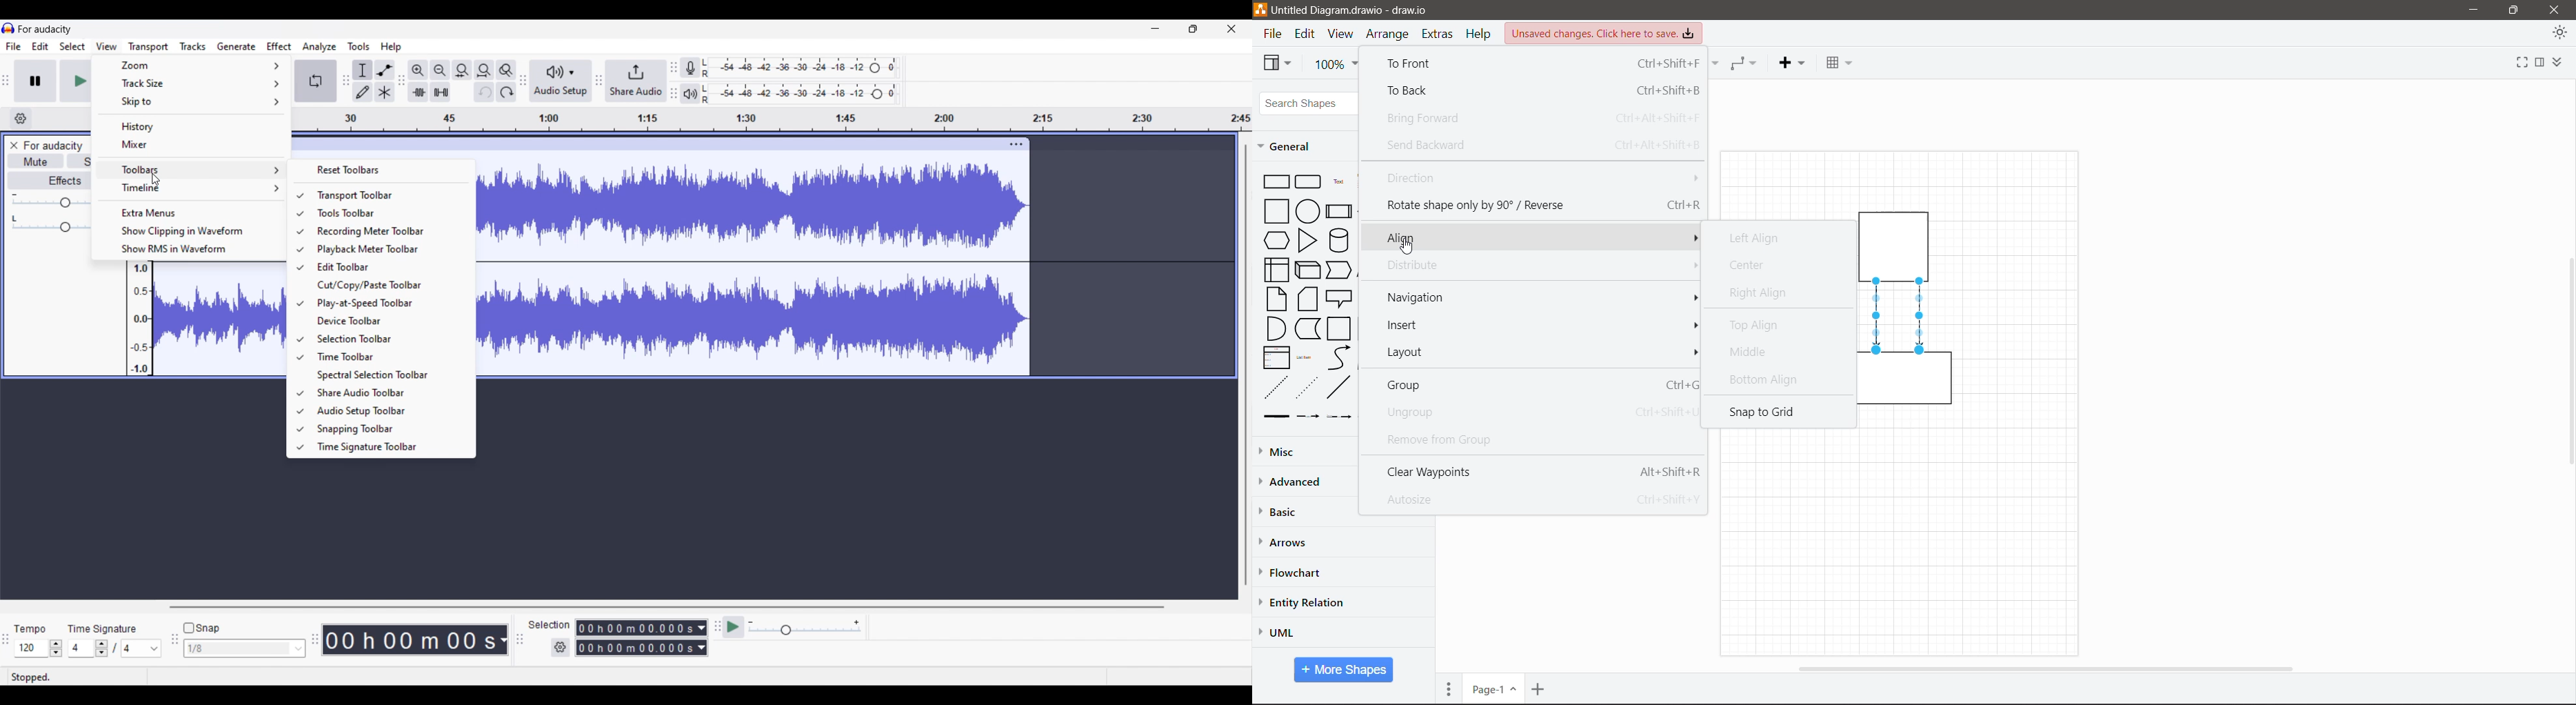 The height and width of the screenshot is (728, 2576). Describe the element at coordinates (1246, 366) in the screenshot. I see `Vertical slide bar` at that location.